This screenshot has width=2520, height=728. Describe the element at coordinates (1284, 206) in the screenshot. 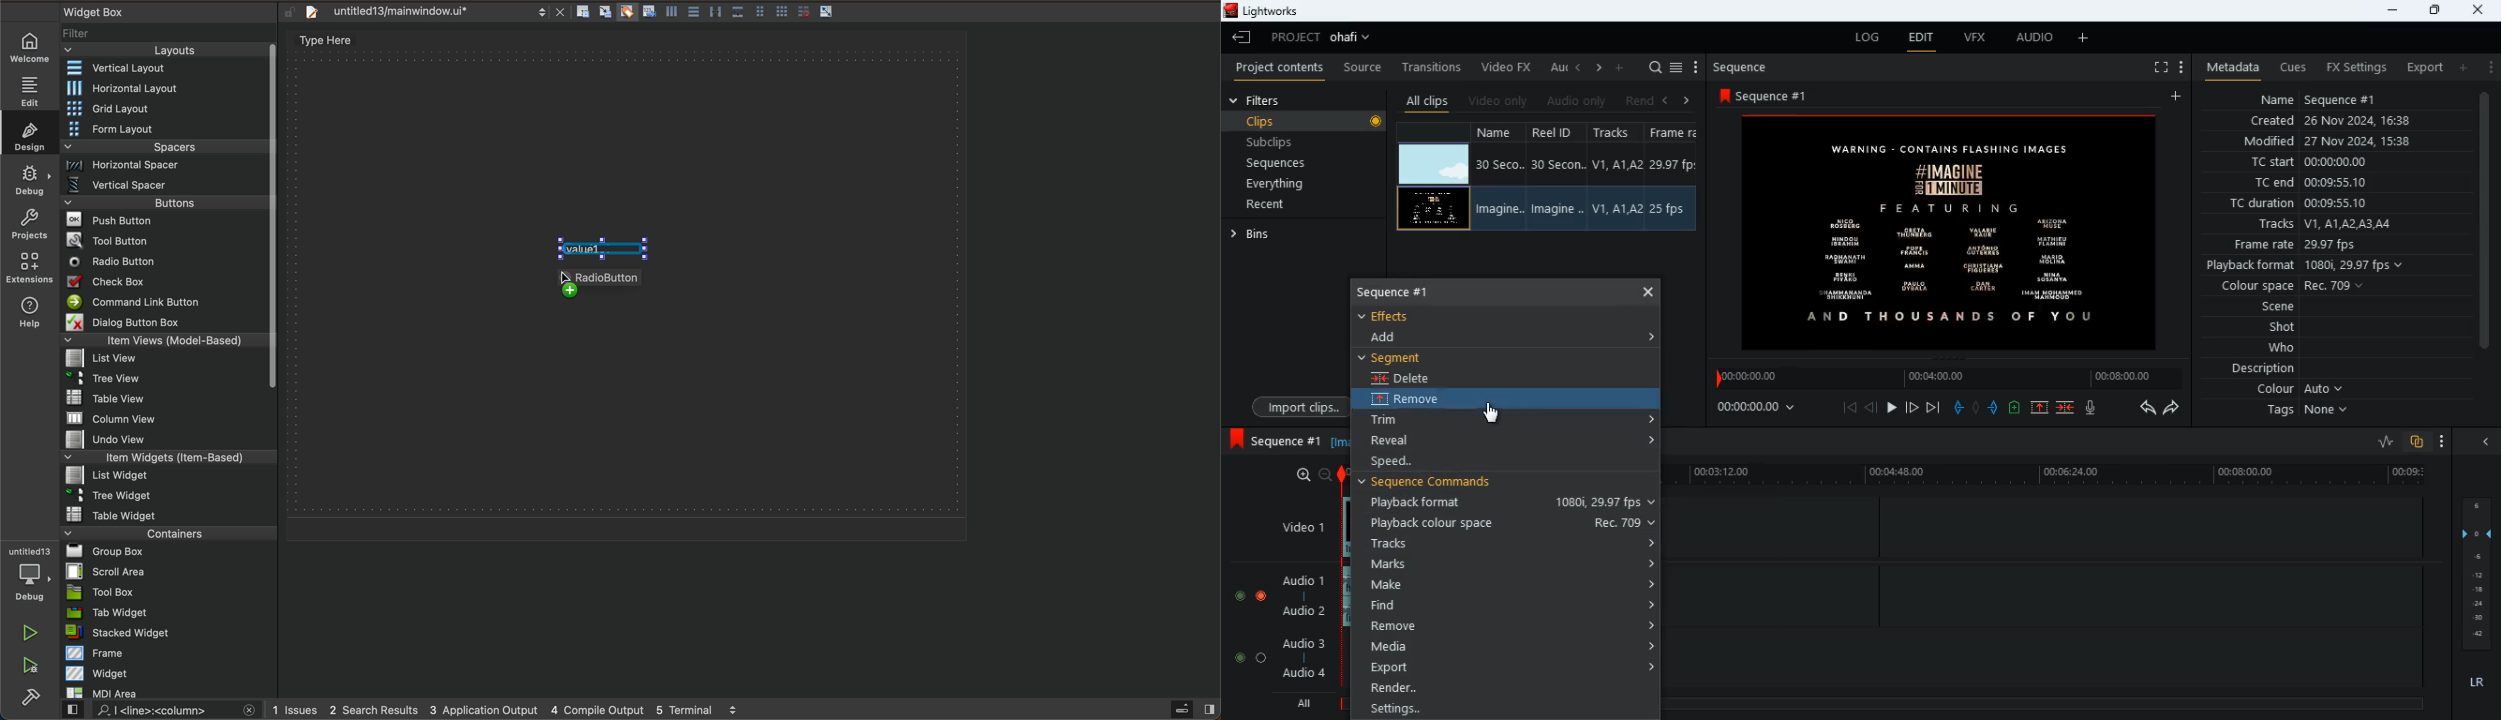

I see `recent` at that location.